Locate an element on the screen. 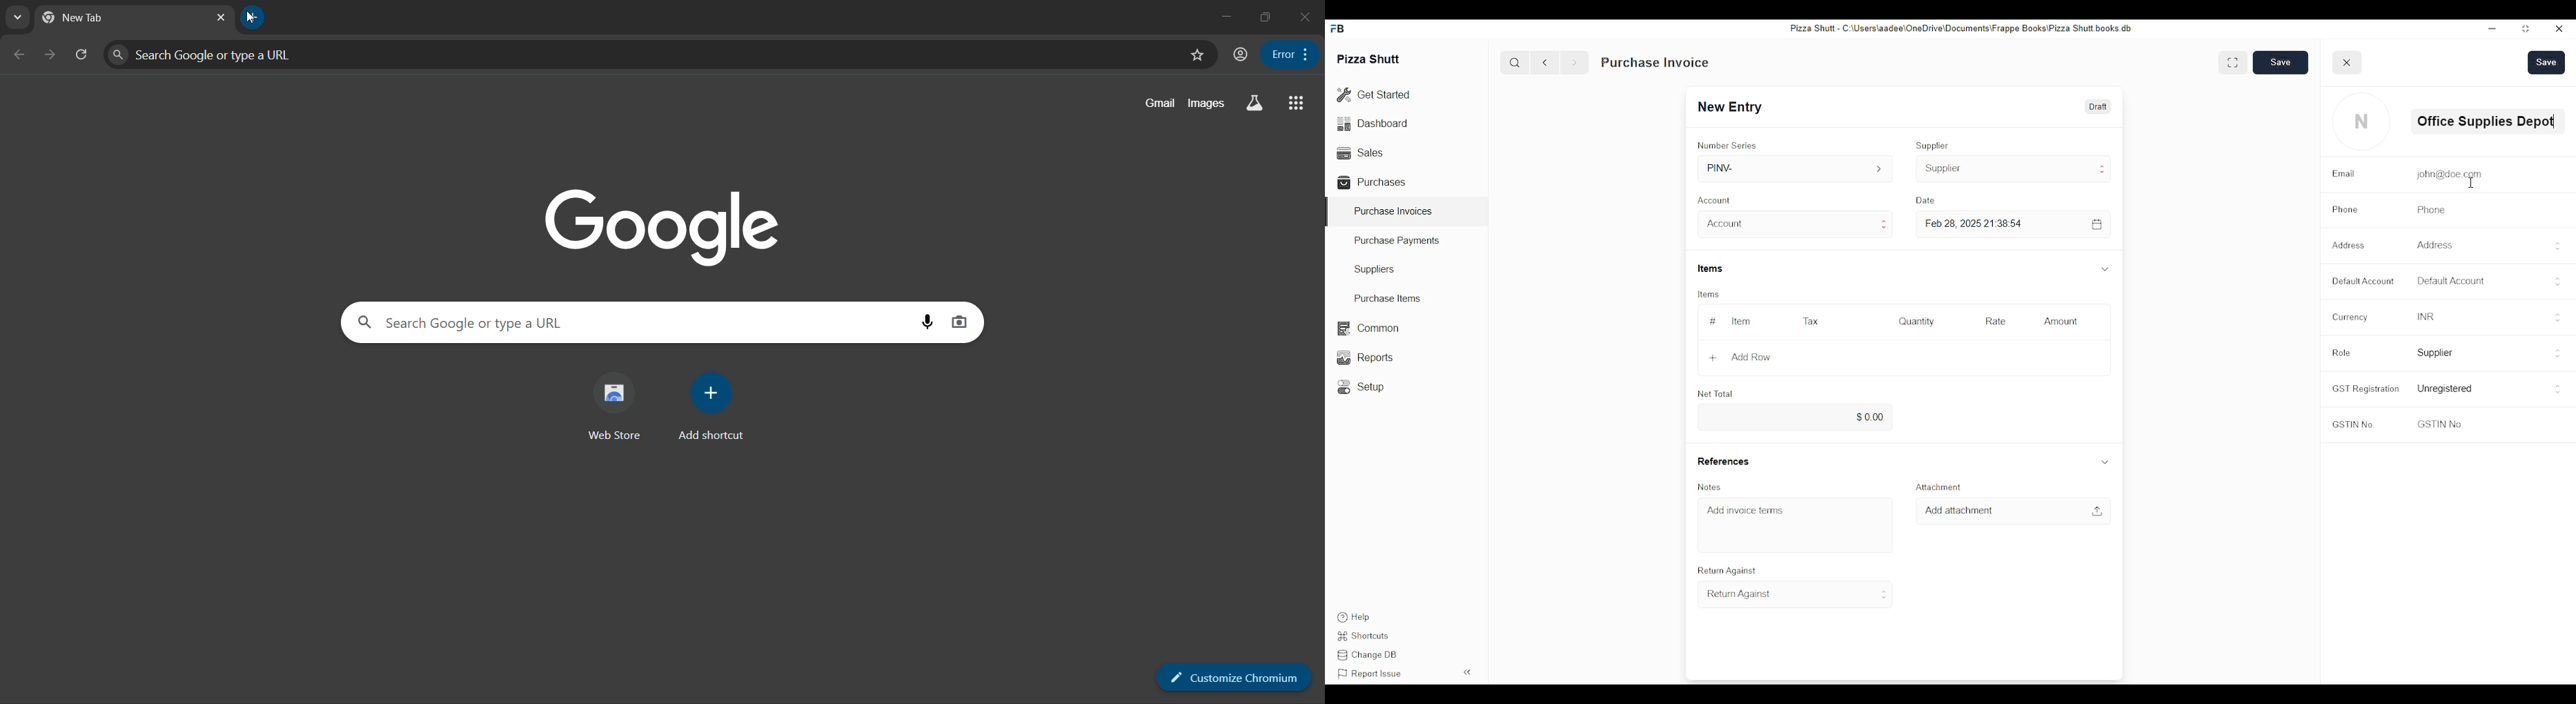 This screenshot has width=2576, height=728. close is located at coordinates (2560, 29).